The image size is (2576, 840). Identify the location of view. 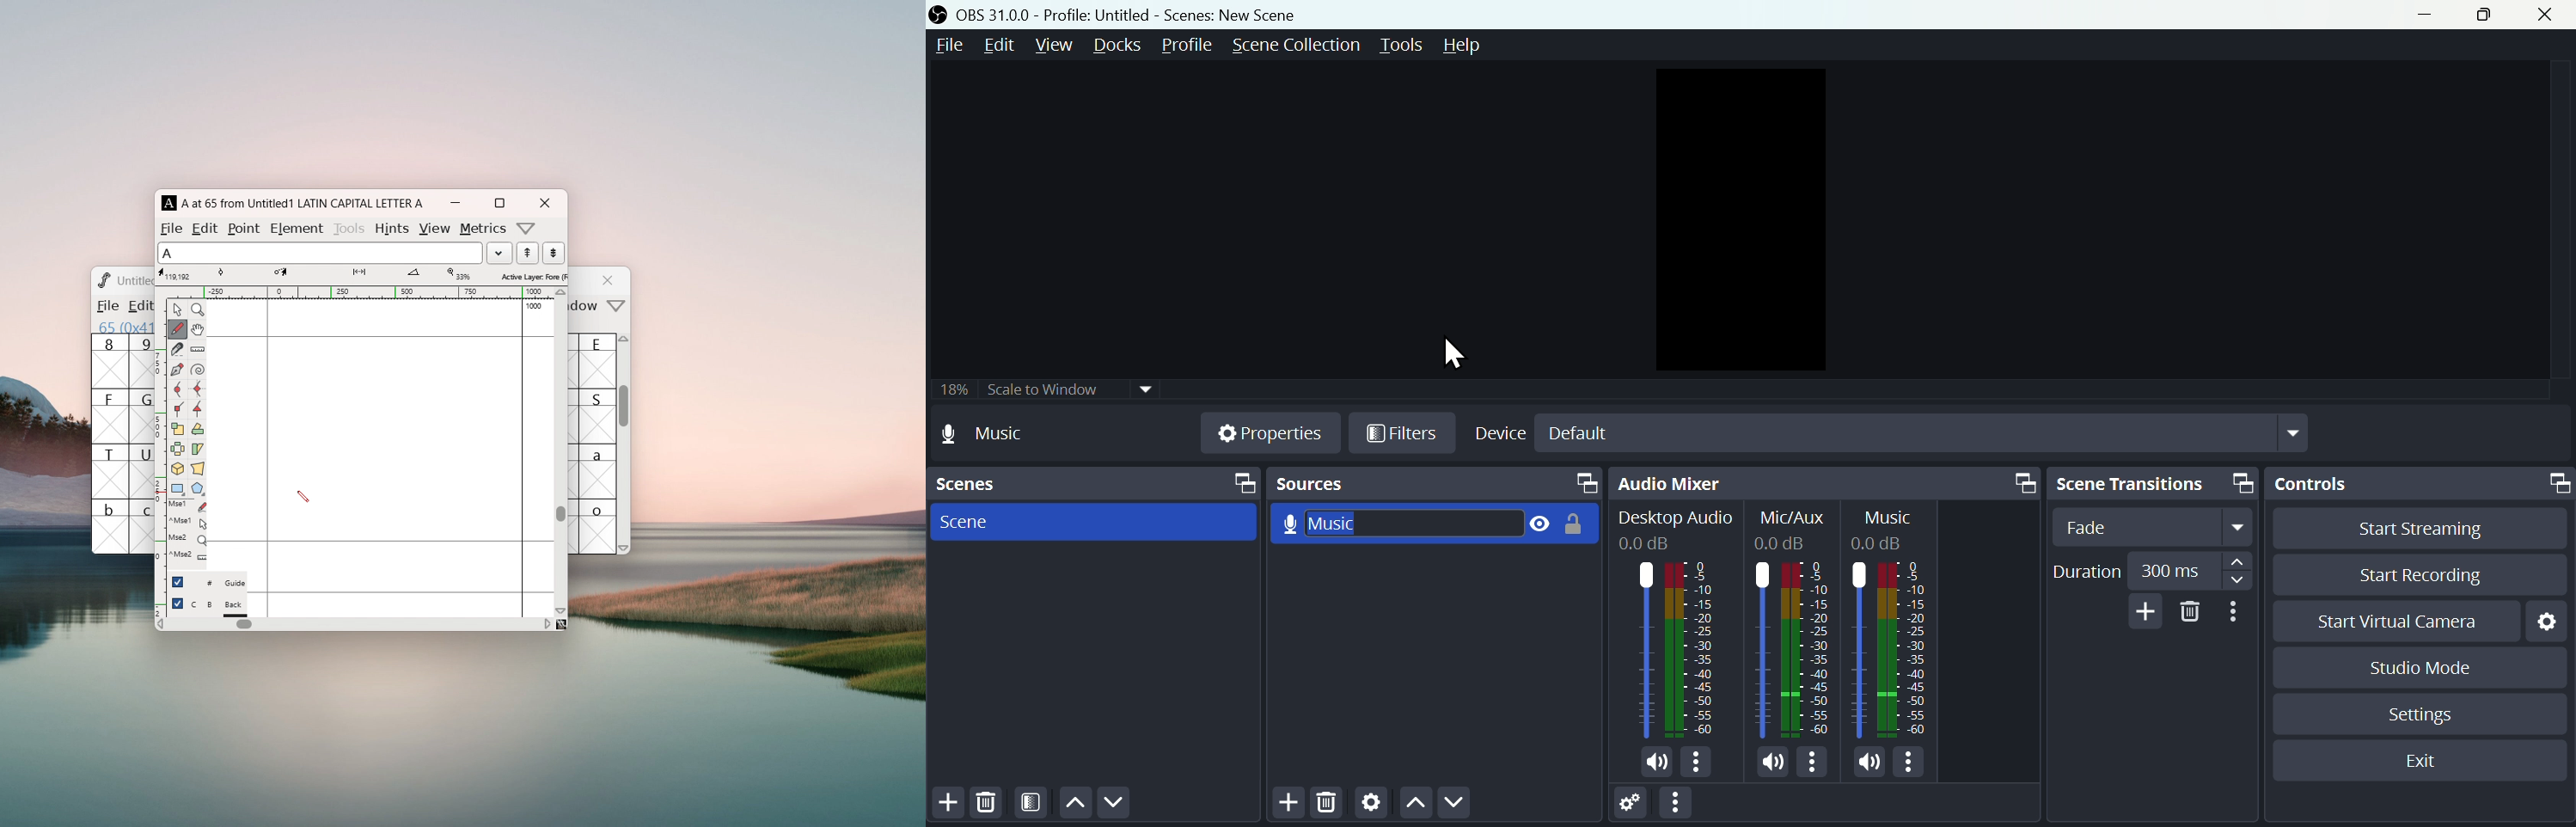
(434, 229).